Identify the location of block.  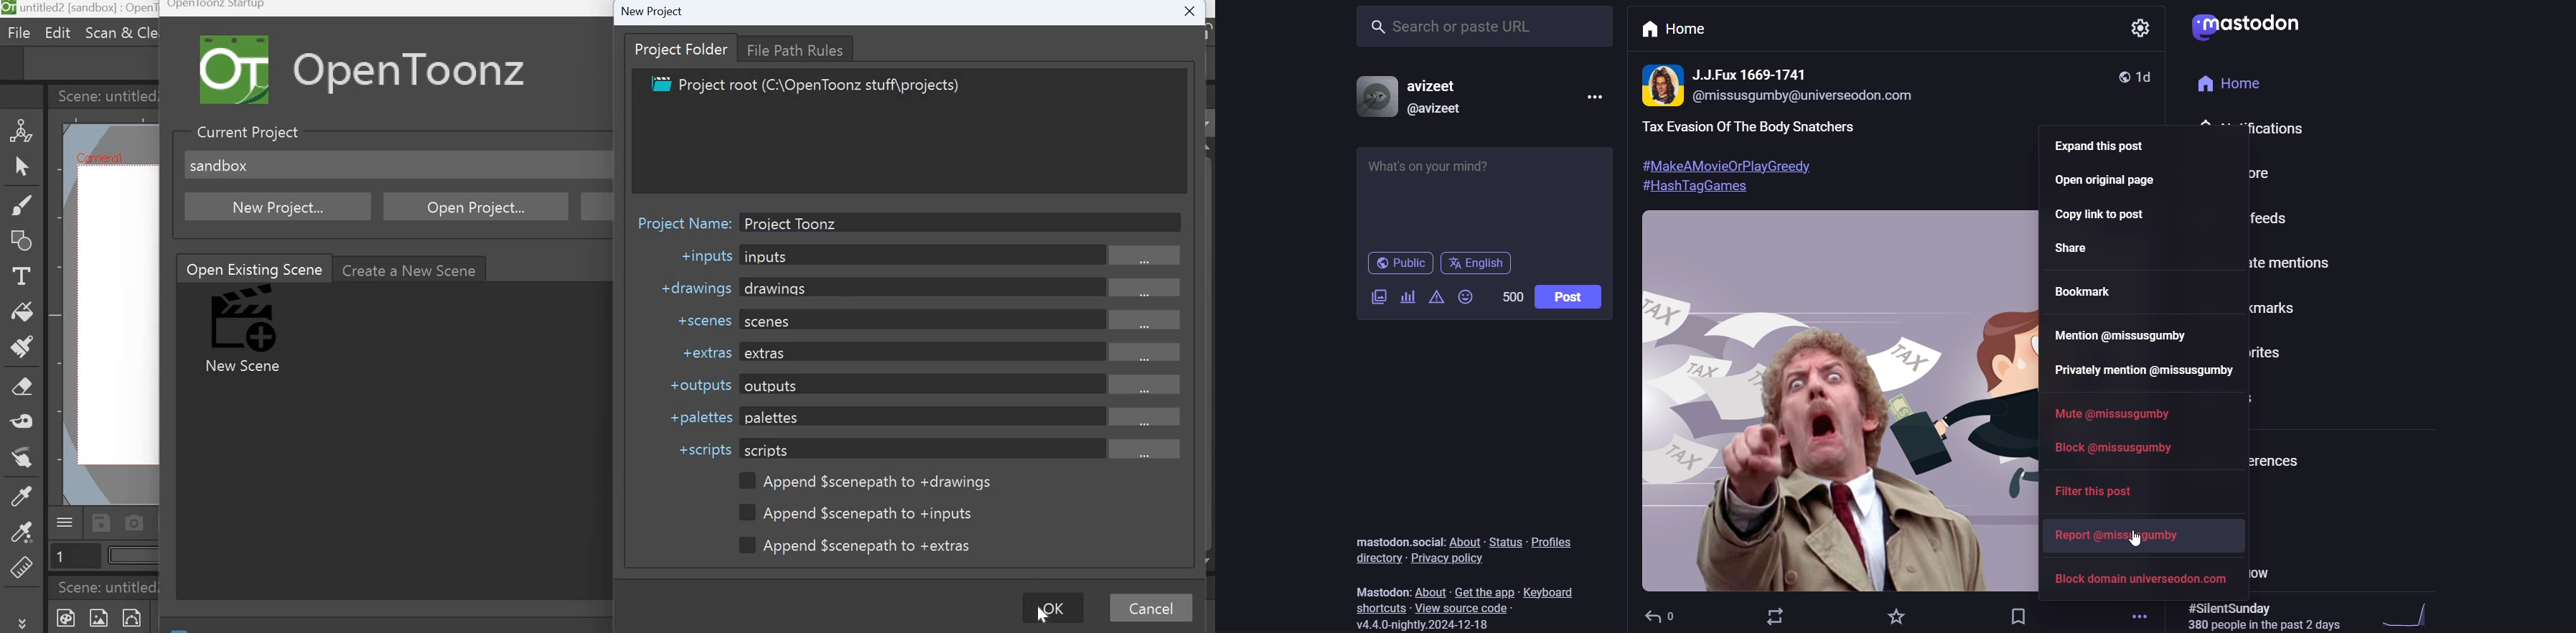
(2120, 452).